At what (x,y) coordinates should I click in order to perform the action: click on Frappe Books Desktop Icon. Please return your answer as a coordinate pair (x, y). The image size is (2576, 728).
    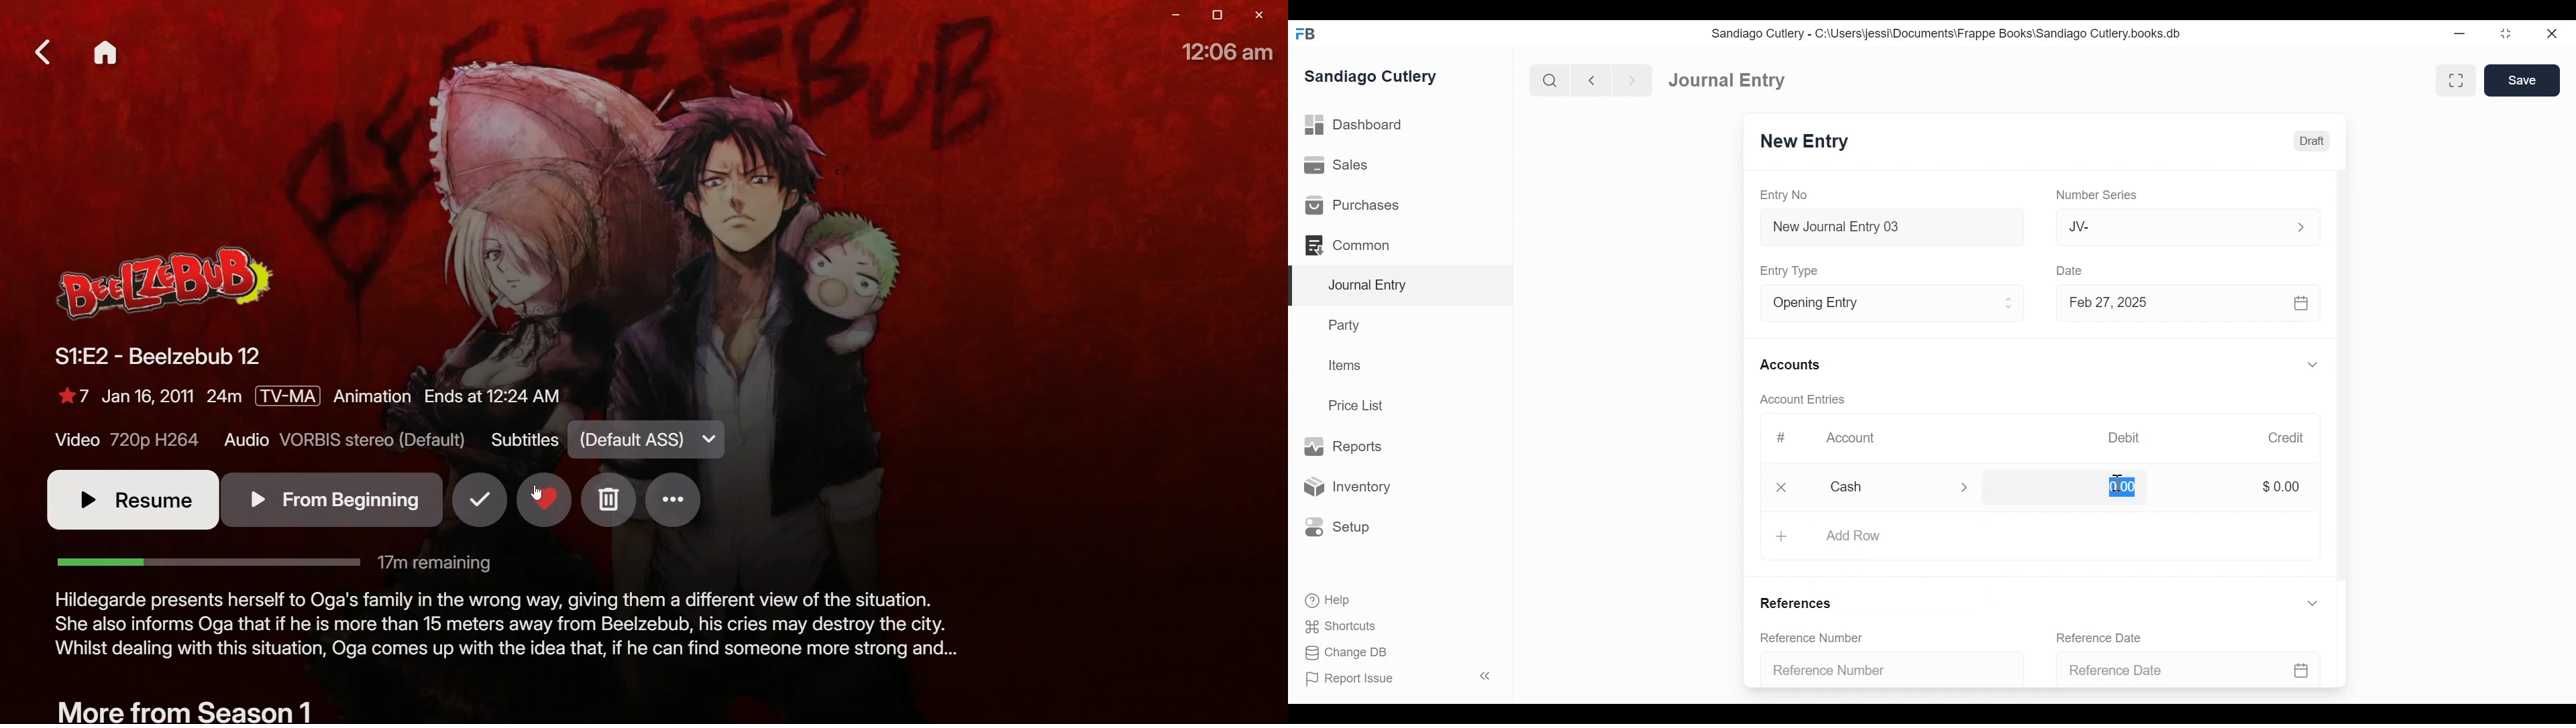
    Looking at the image, I should click on (1305, 34).